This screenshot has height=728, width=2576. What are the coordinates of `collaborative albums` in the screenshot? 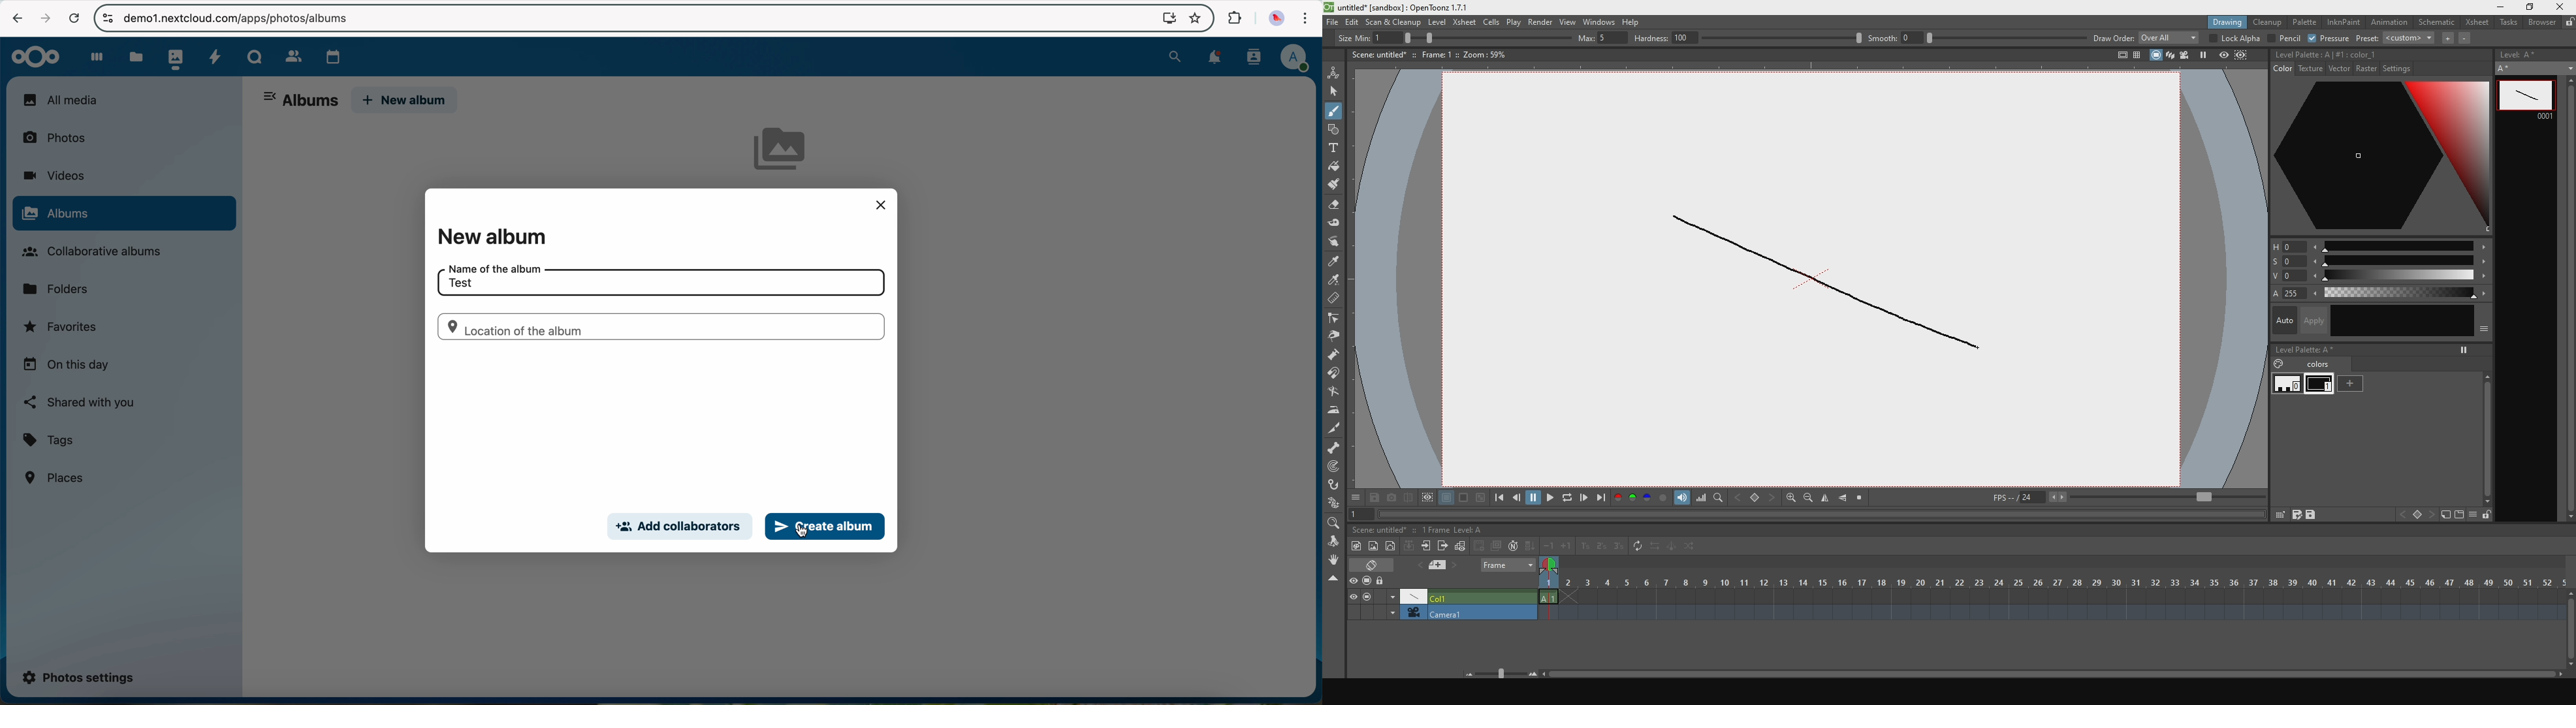 It's located at (98, 252).